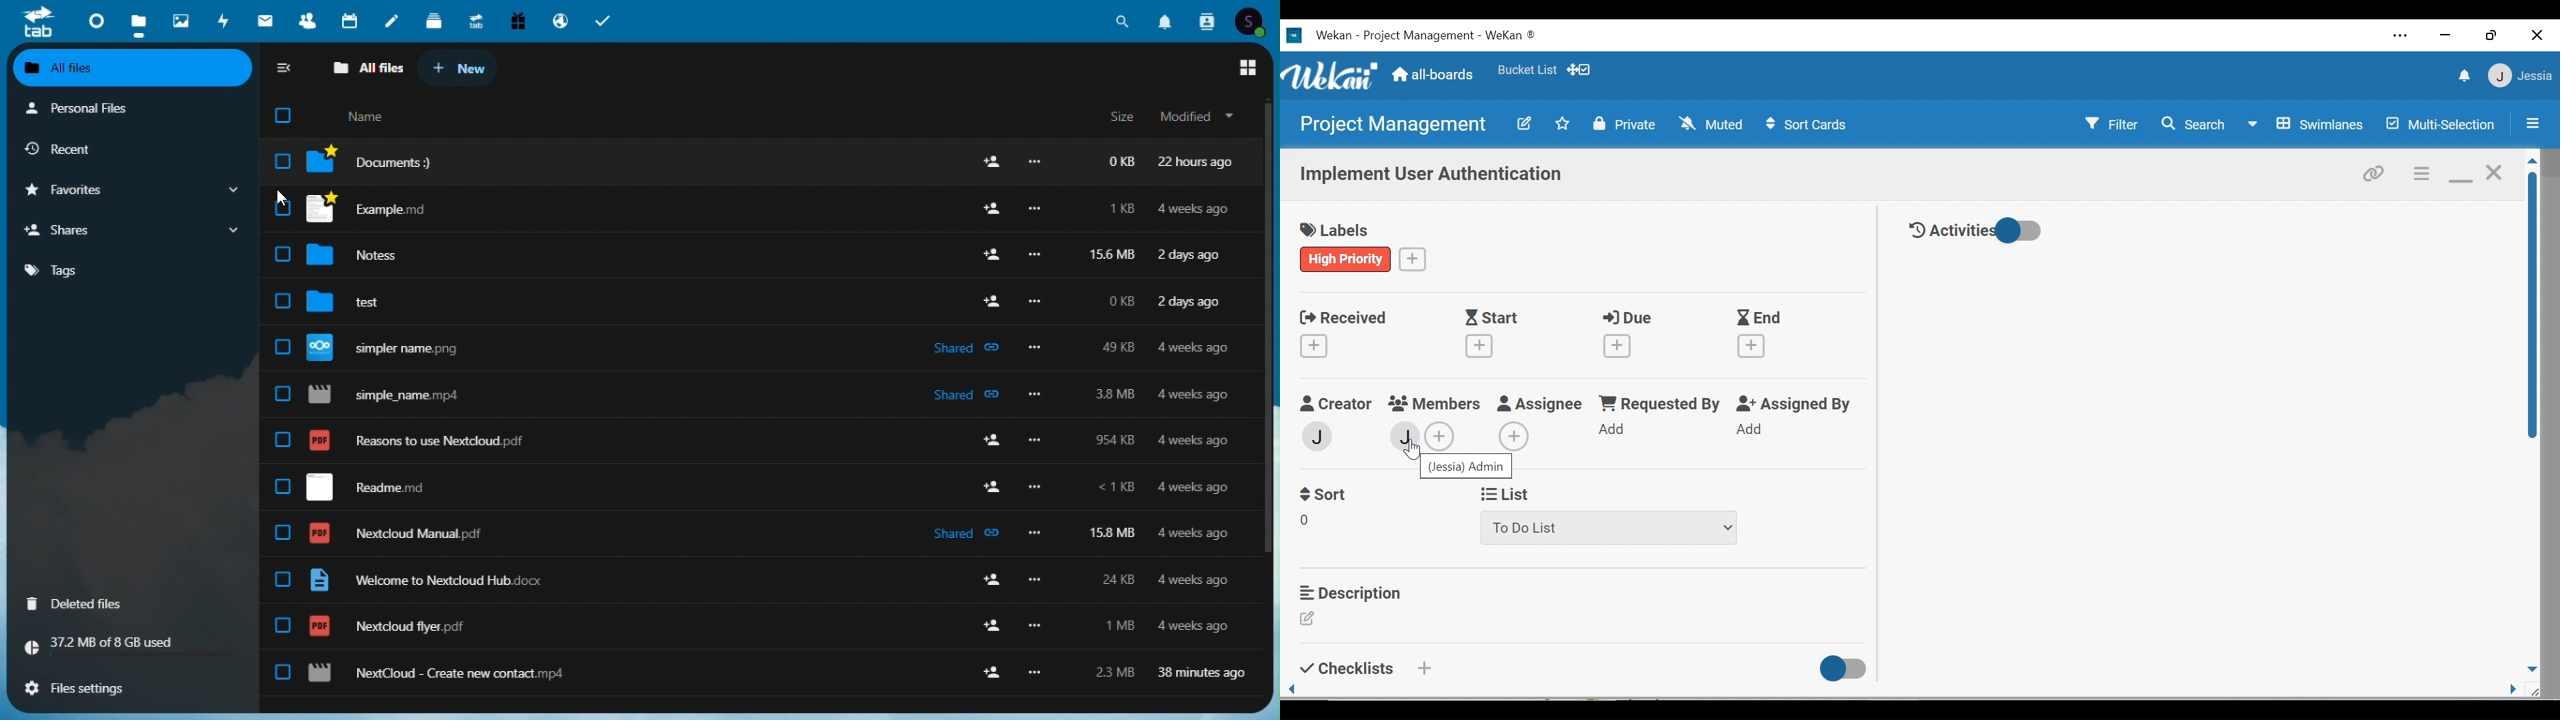 The height and width of the screenshot is (728, 2576). What do you see at coordinates (1344, 668) in the screenshot?
I see `Checklists` at bounding box center [1344, 668].